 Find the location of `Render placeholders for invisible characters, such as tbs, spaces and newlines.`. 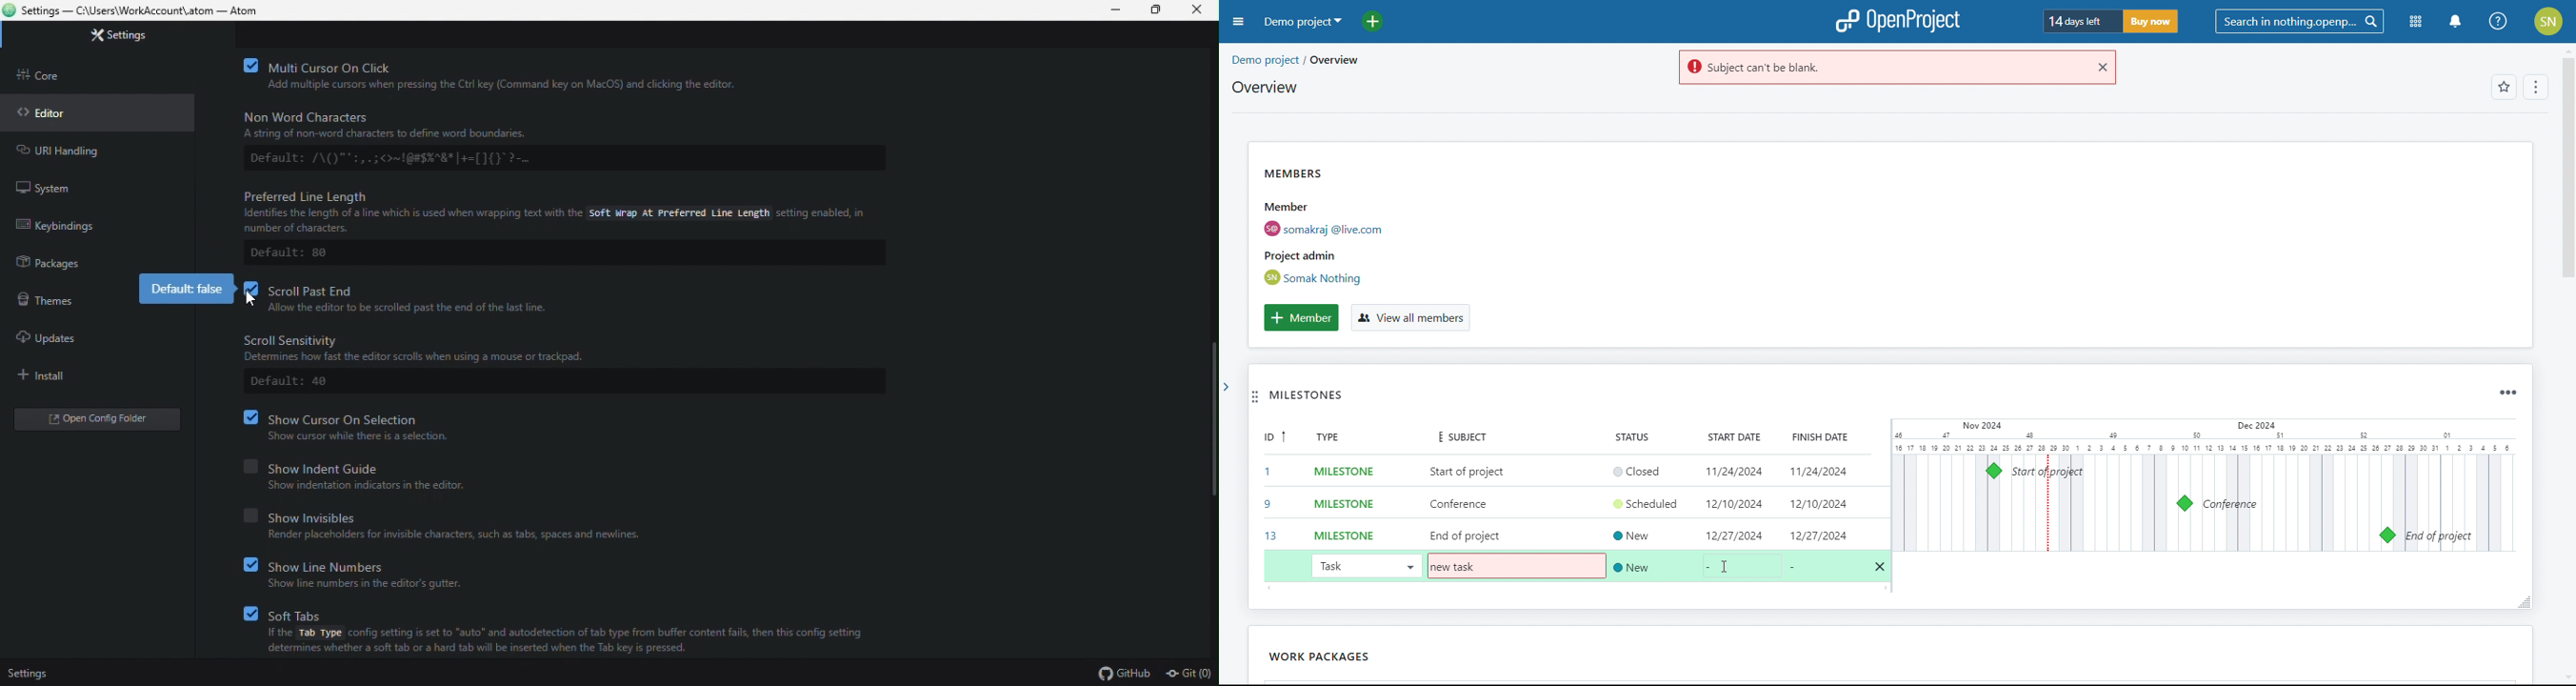

Render placeholders for invisible characters, such as tbs, spaces and newlines. is located at coordinates (454, 535).